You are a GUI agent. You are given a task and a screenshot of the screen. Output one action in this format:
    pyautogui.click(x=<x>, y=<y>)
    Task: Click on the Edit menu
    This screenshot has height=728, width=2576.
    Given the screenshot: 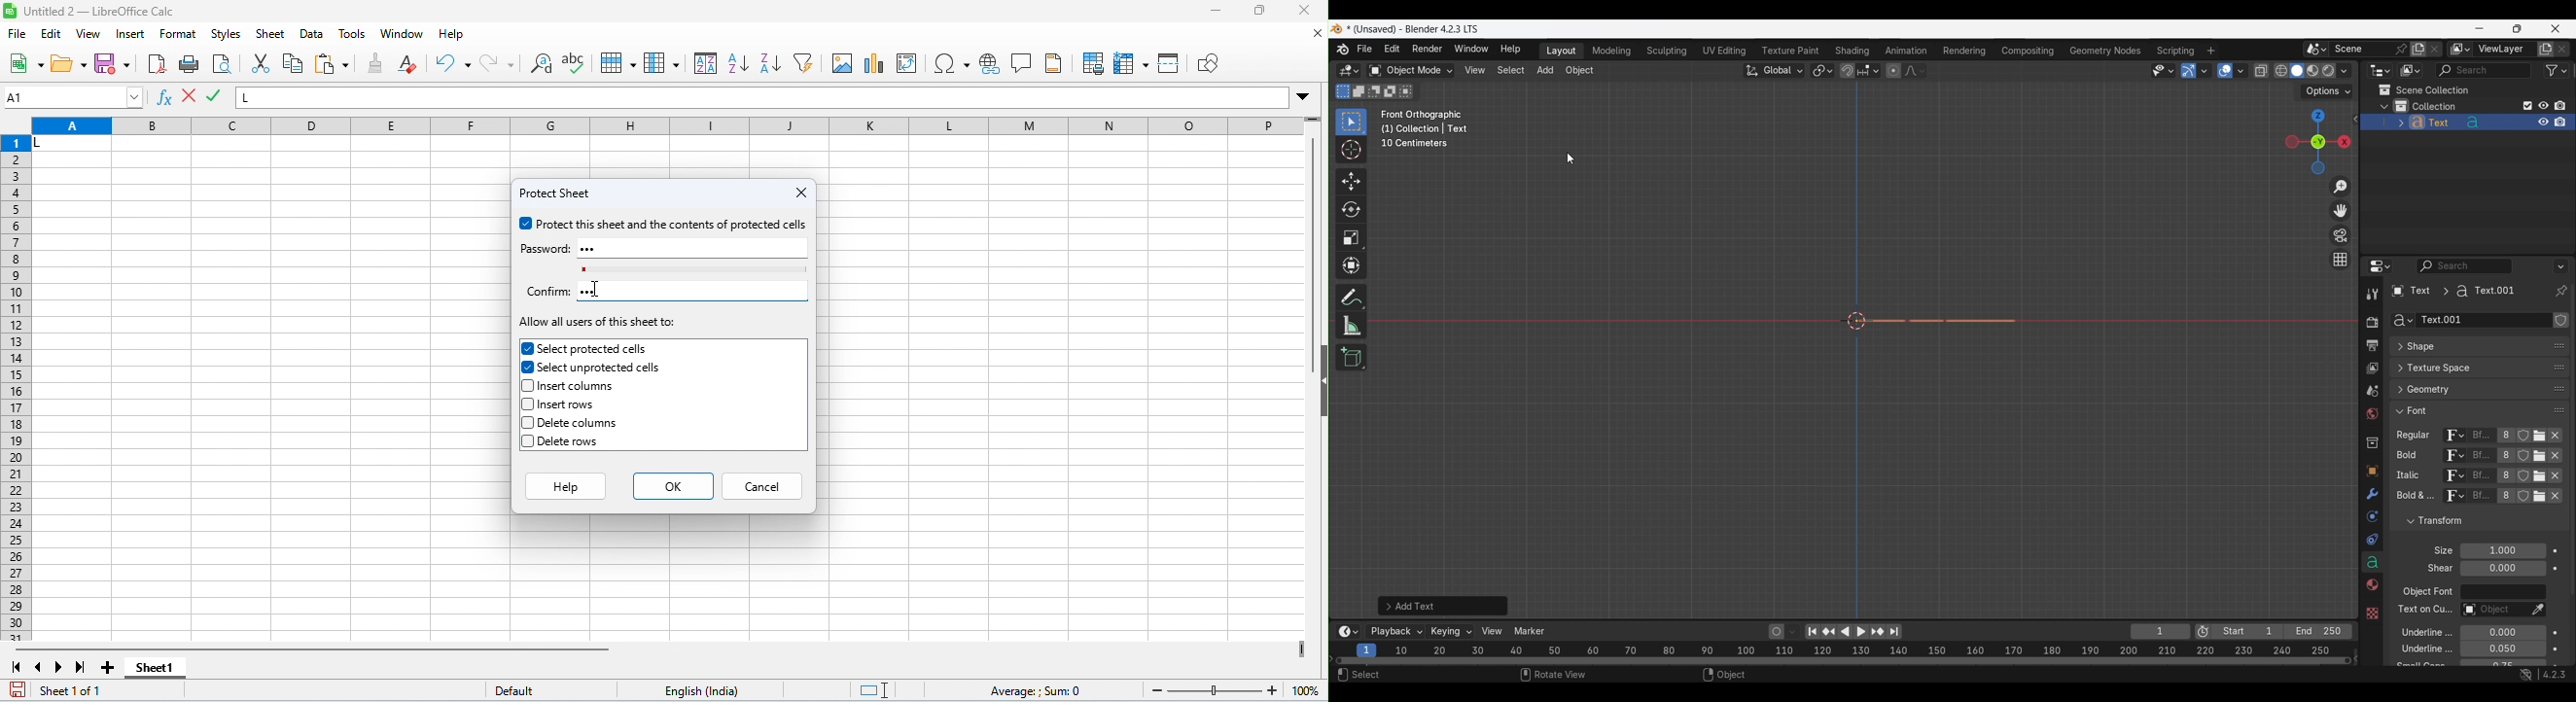 What is the action you would take?
    pyautogui.click(x=1392, y=49)
    